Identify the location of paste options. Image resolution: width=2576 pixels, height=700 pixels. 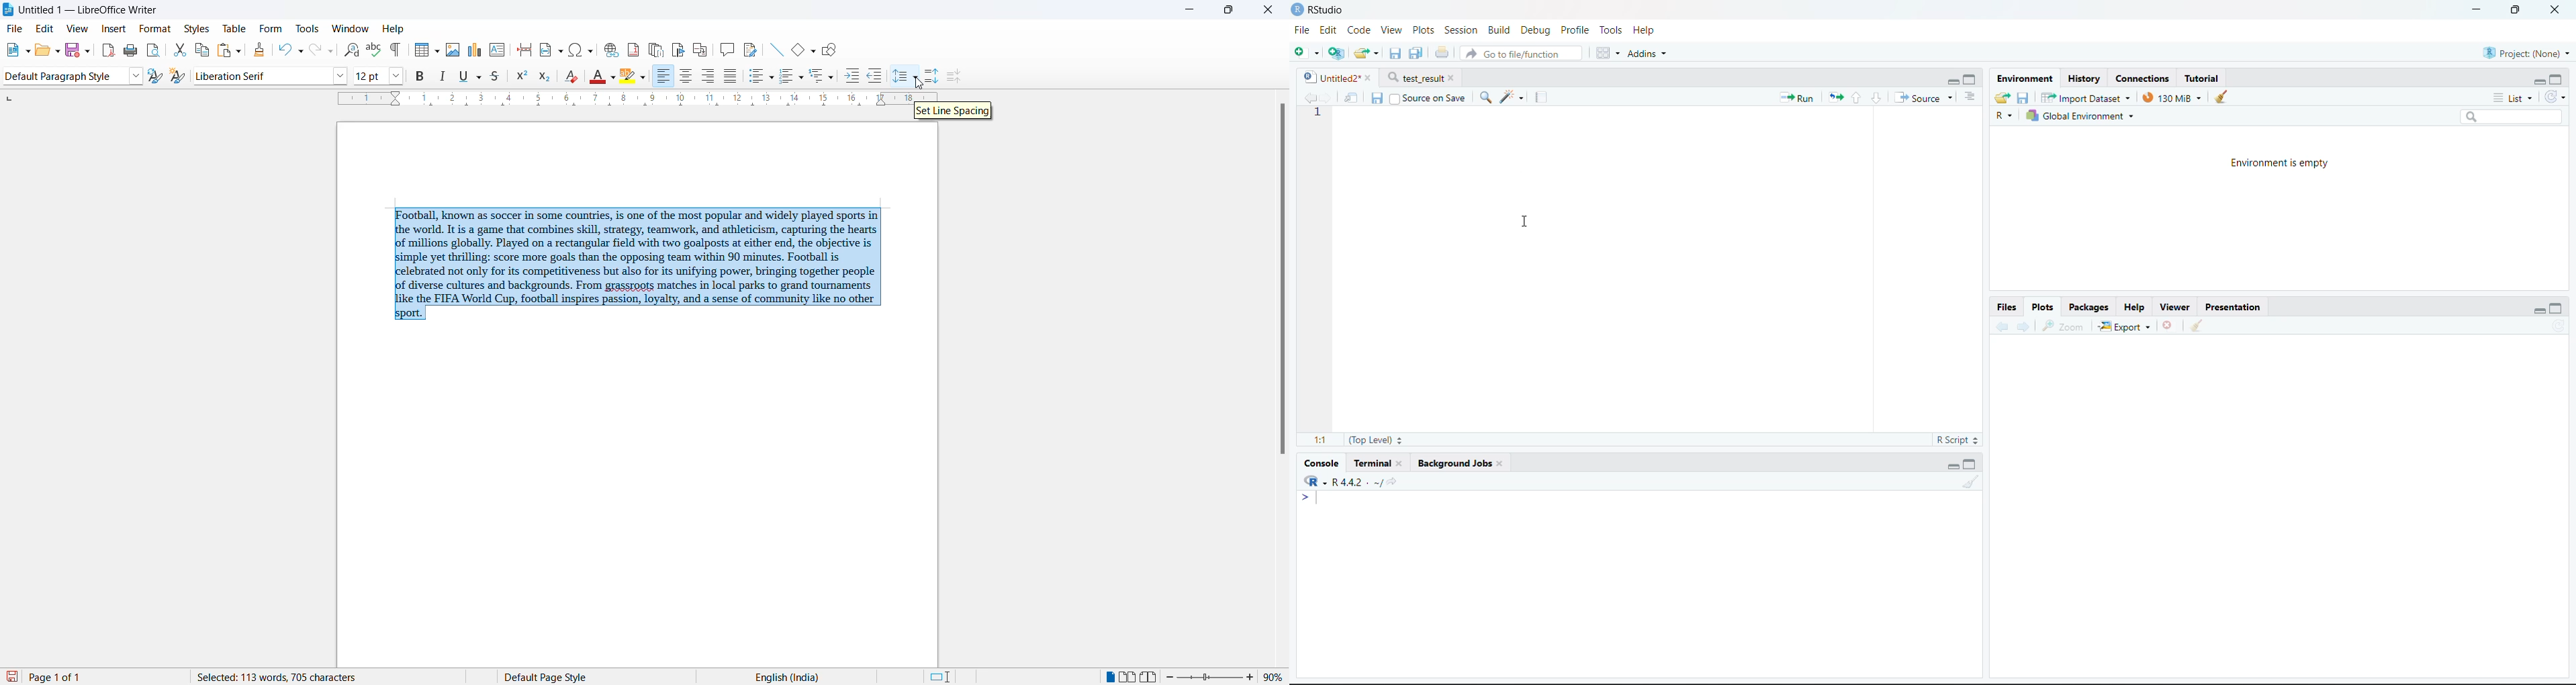
(240, 50).